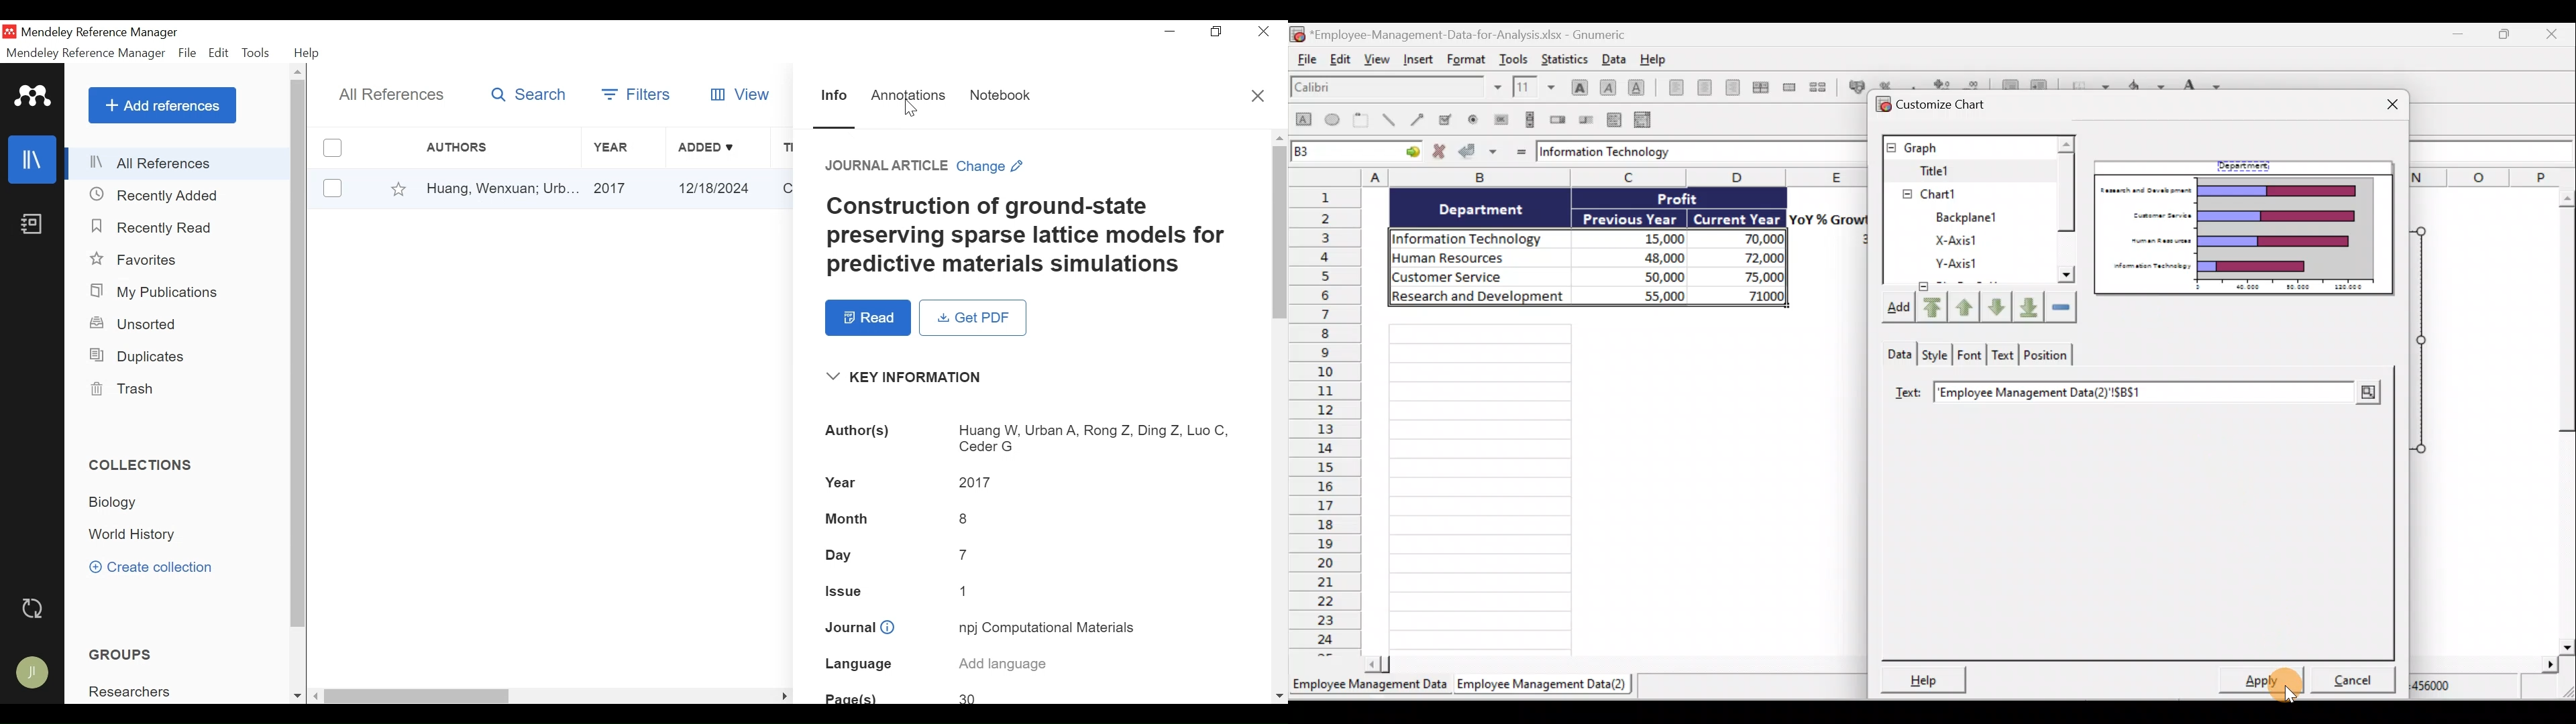 The height and width of the screenshot is (728, 2576). Describe the element at coordinates (1736, 90) in the screenshot. I see `Align right` at that location.